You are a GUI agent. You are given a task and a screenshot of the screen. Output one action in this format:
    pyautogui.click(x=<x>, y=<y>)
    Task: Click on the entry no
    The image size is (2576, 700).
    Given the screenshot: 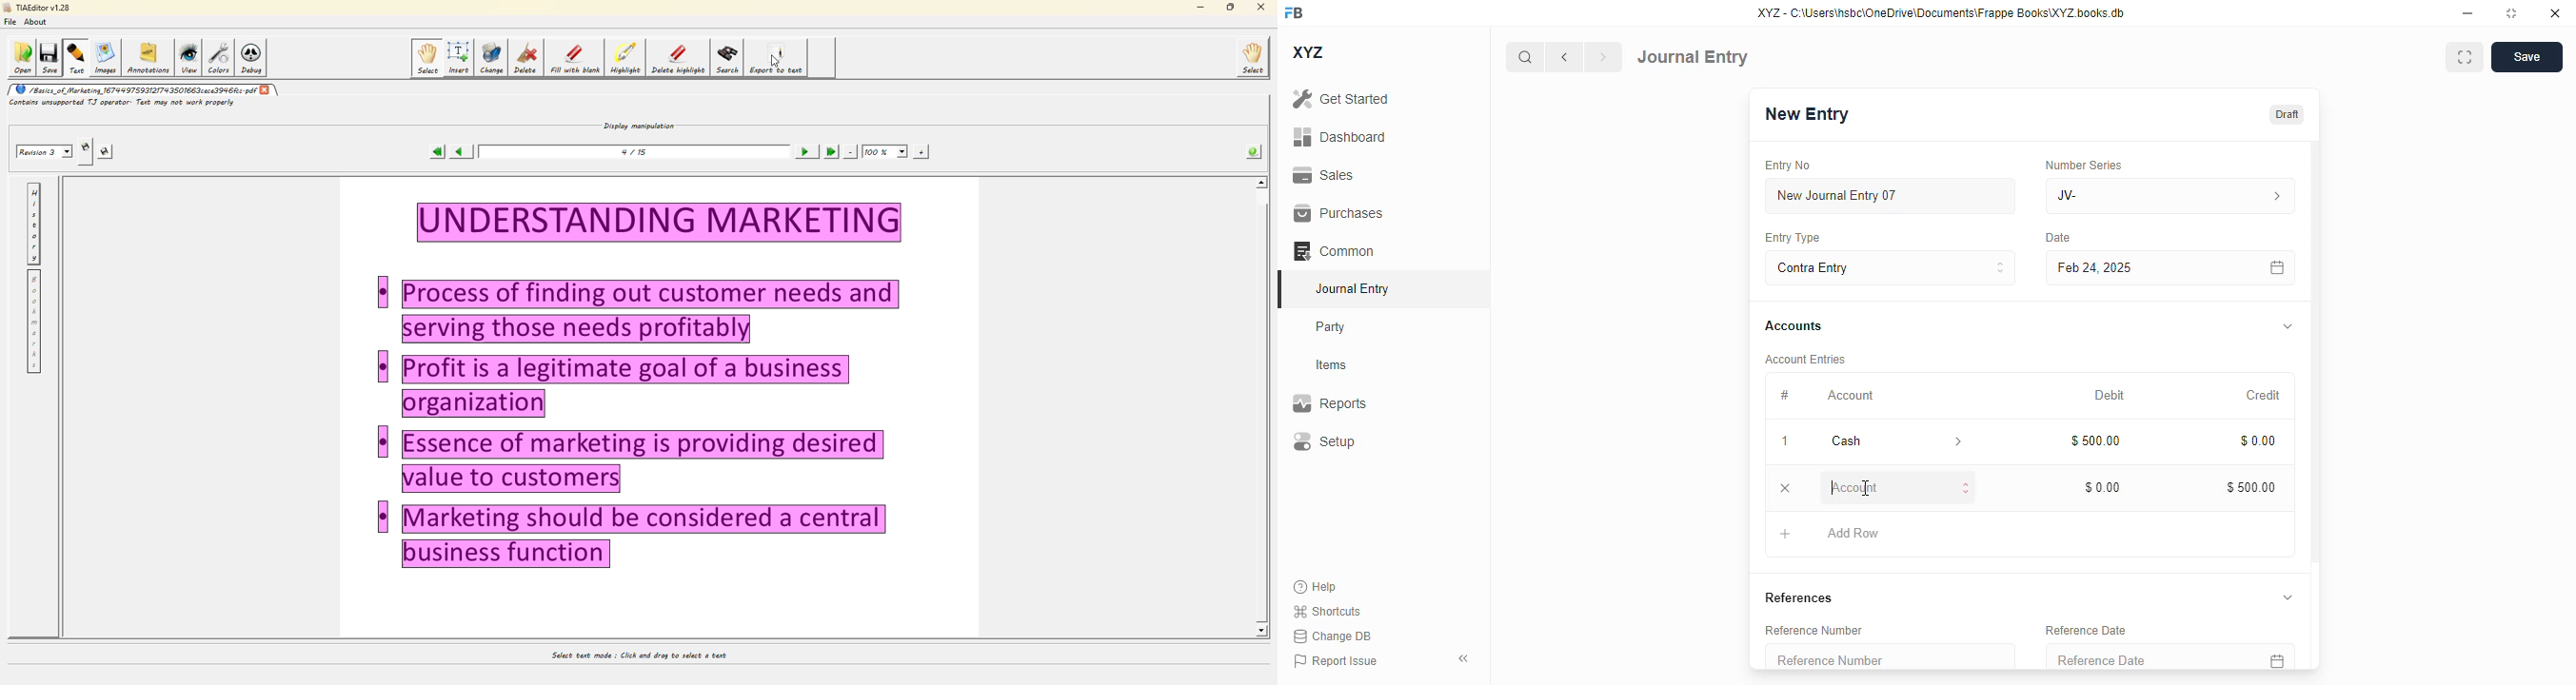 What is the action you would take?
    pyautogui.click(x=1789, y=165)
    